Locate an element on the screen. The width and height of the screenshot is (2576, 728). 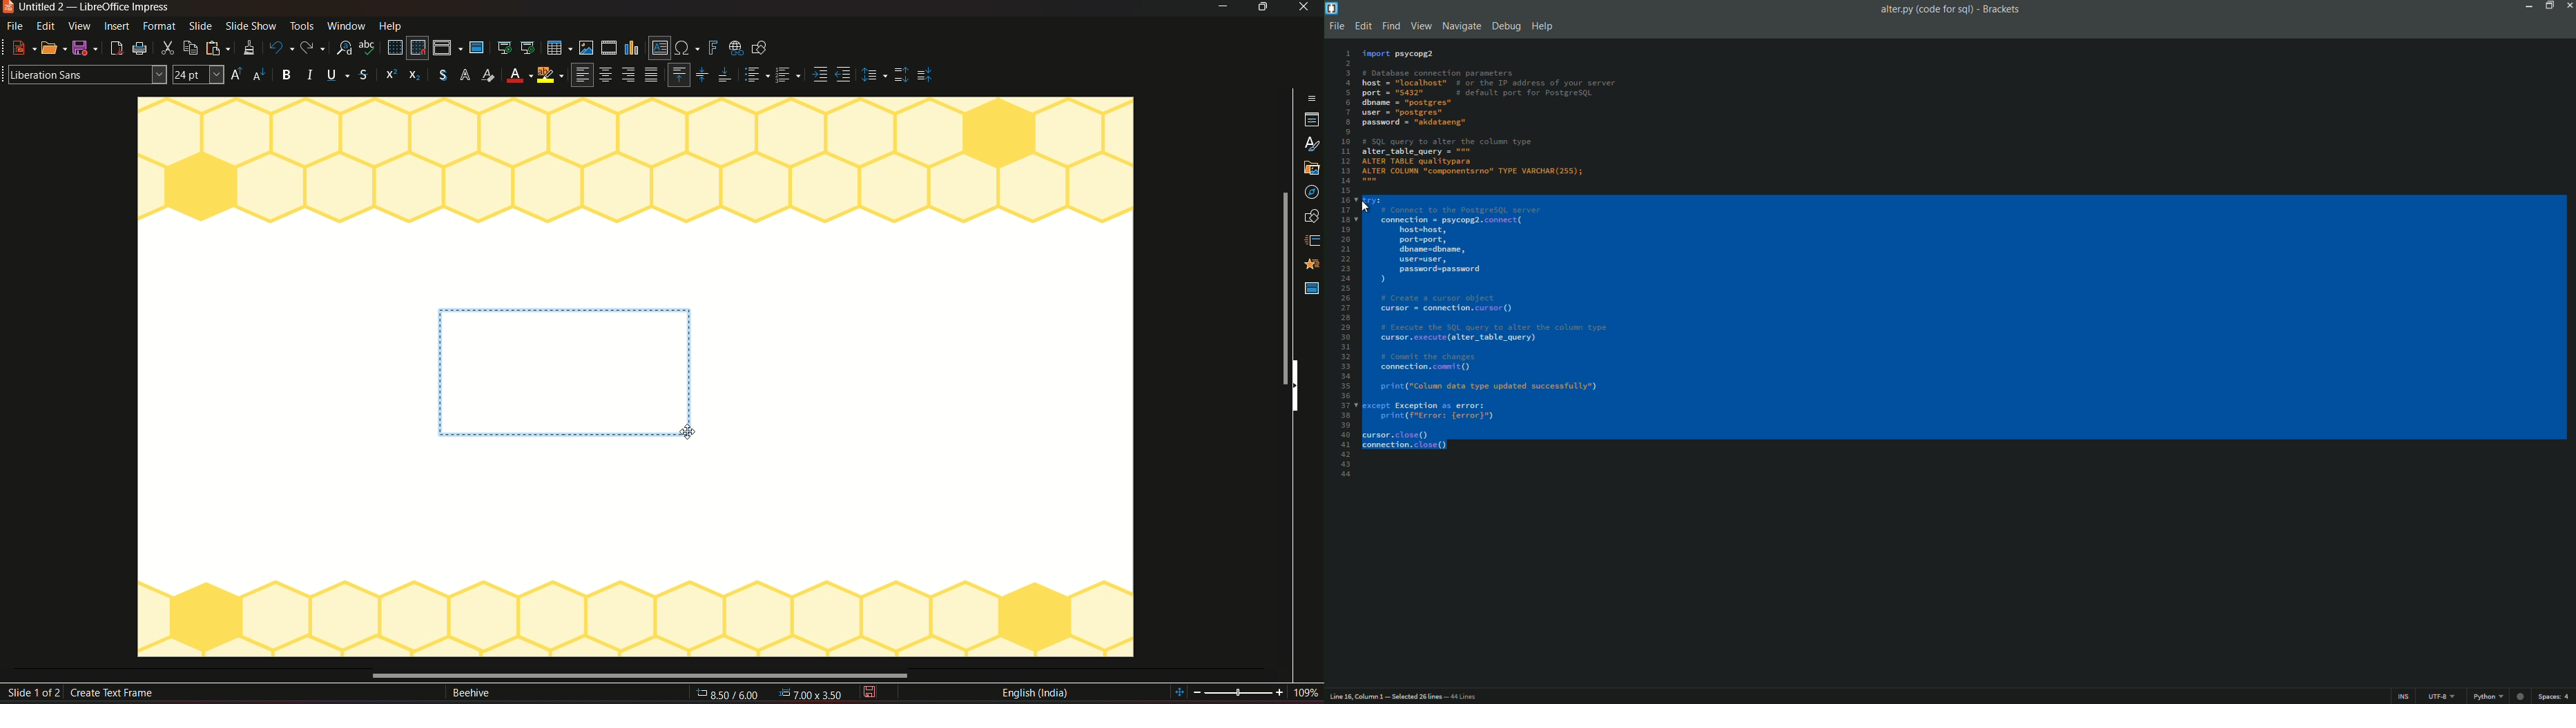
file menu is located at coordinates (1335, 26).